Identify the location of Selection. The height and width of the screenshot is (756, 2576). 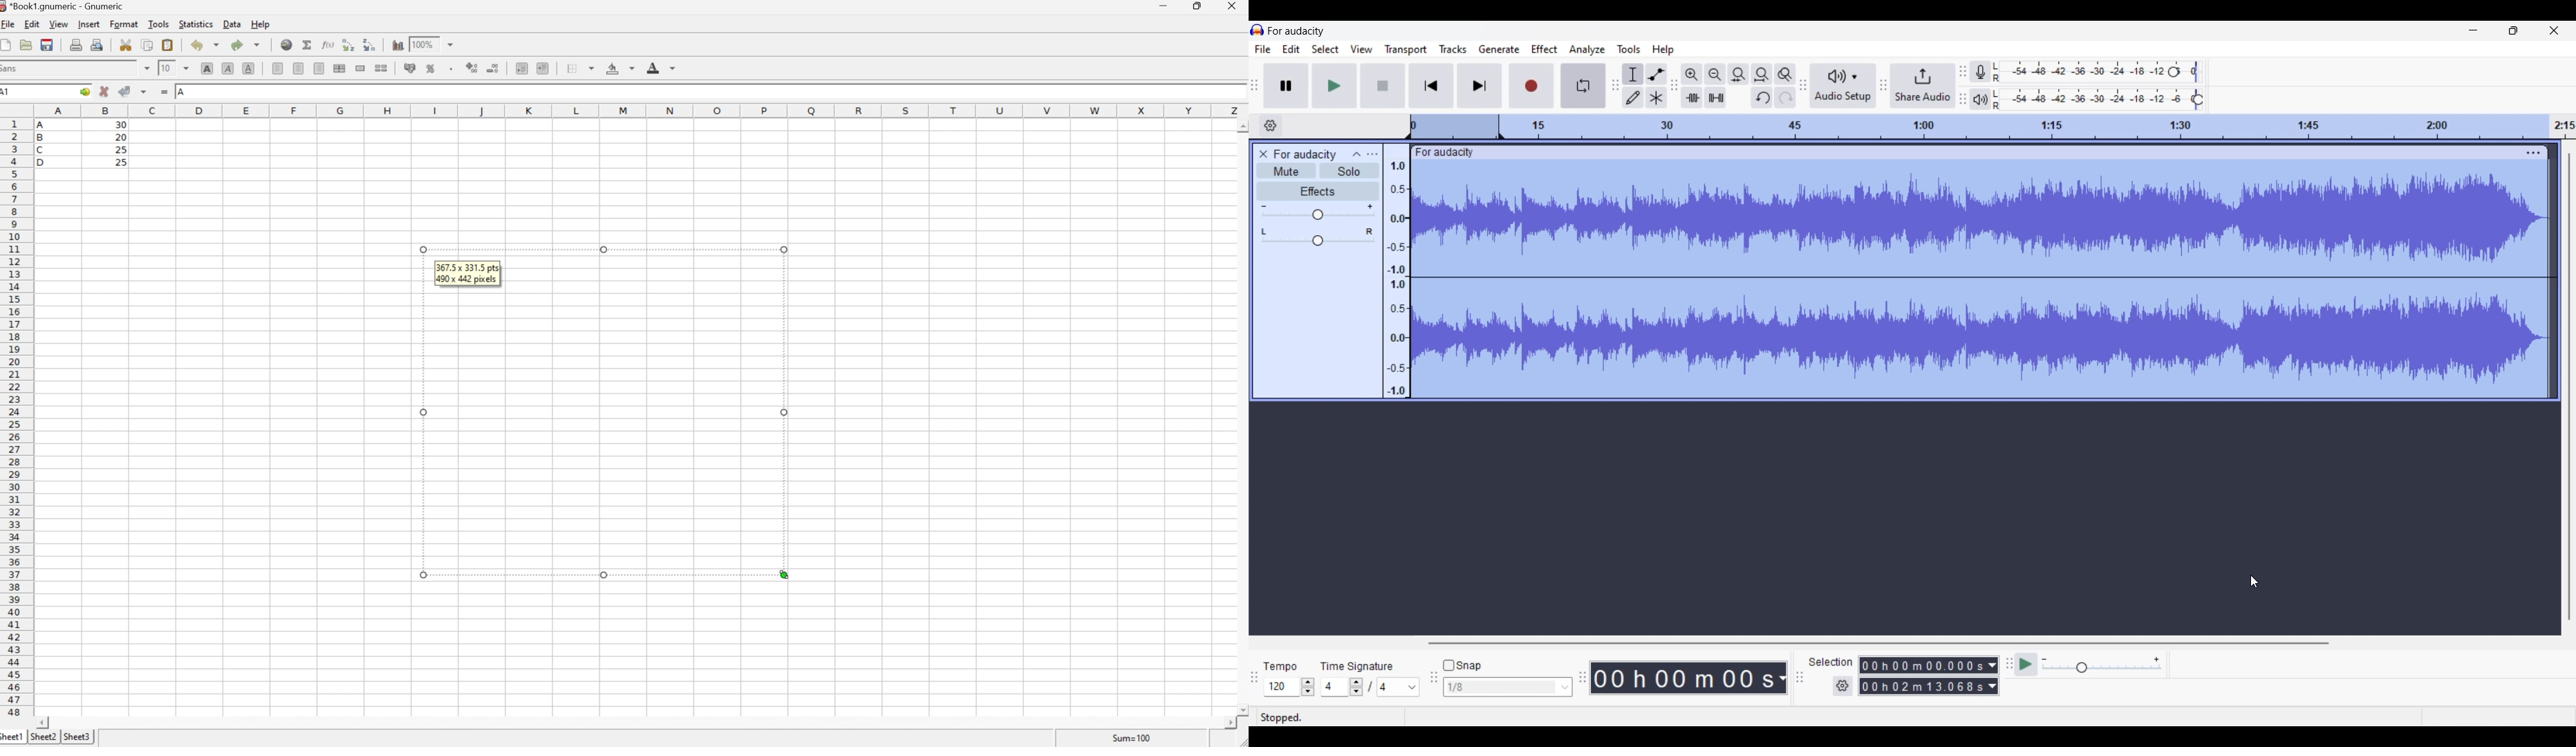
(1831, 663).